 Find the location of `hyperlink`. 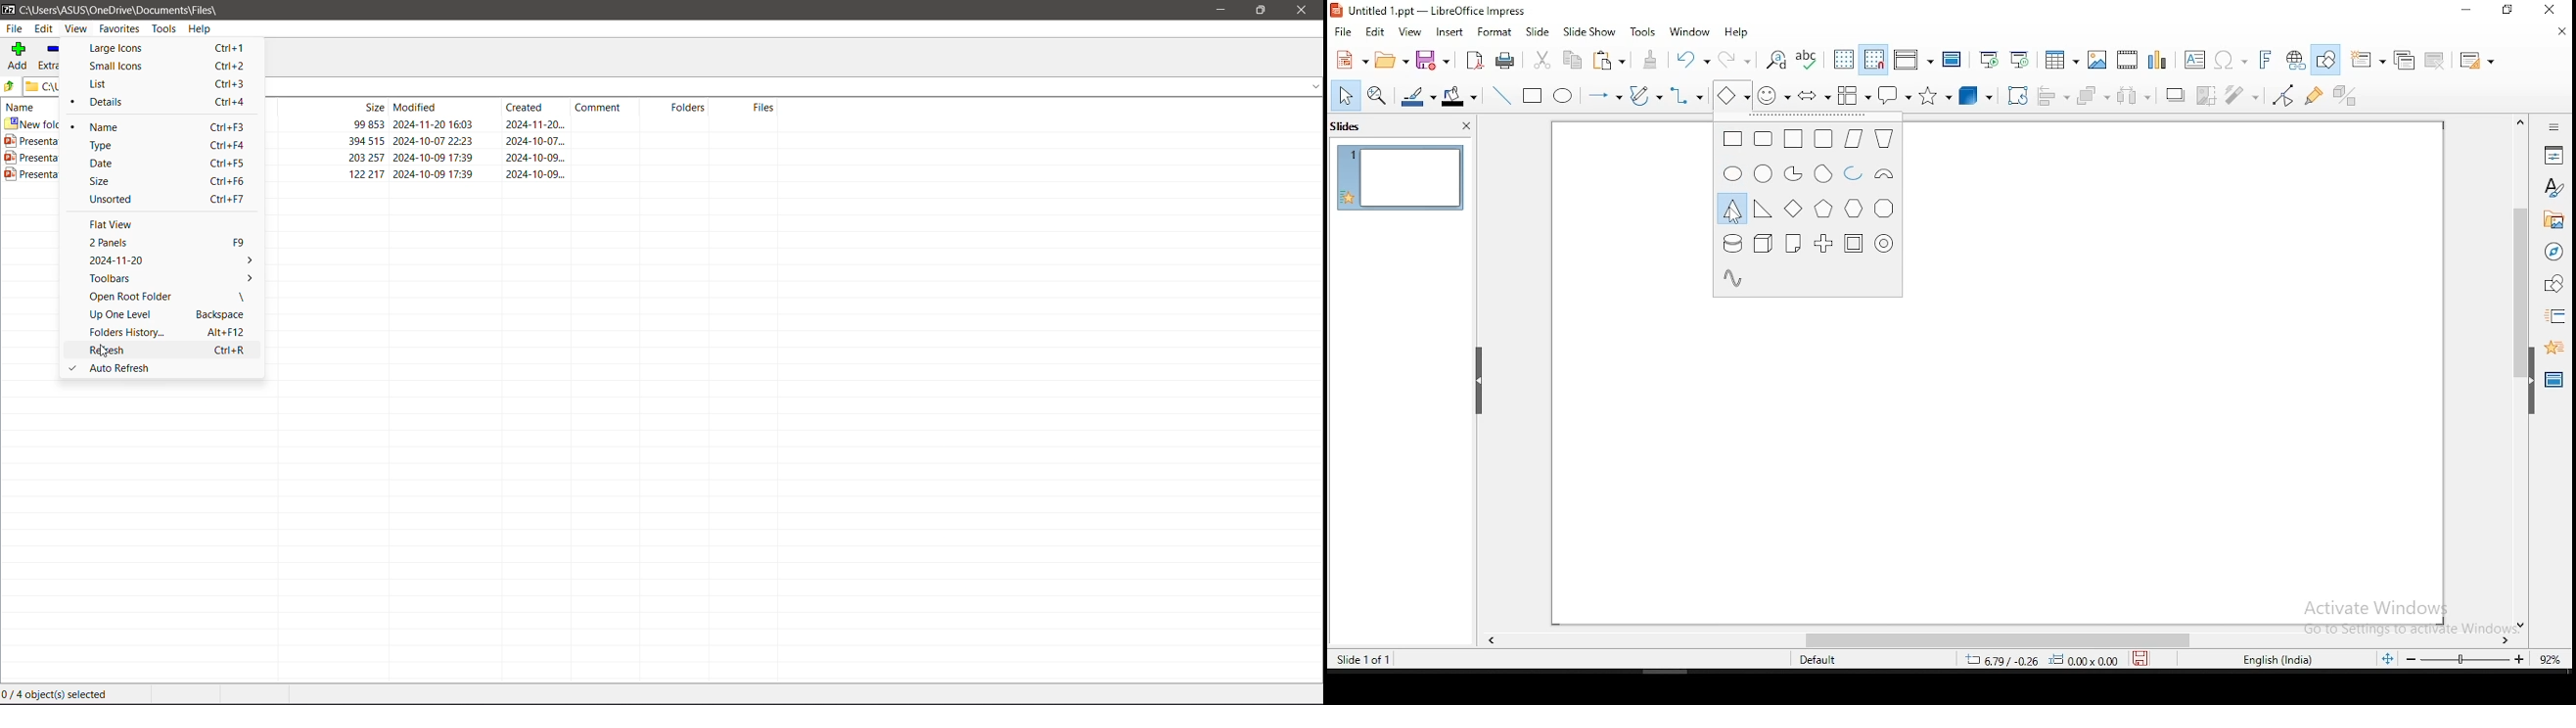

hyperlink is located at coordinates (2293, 59).